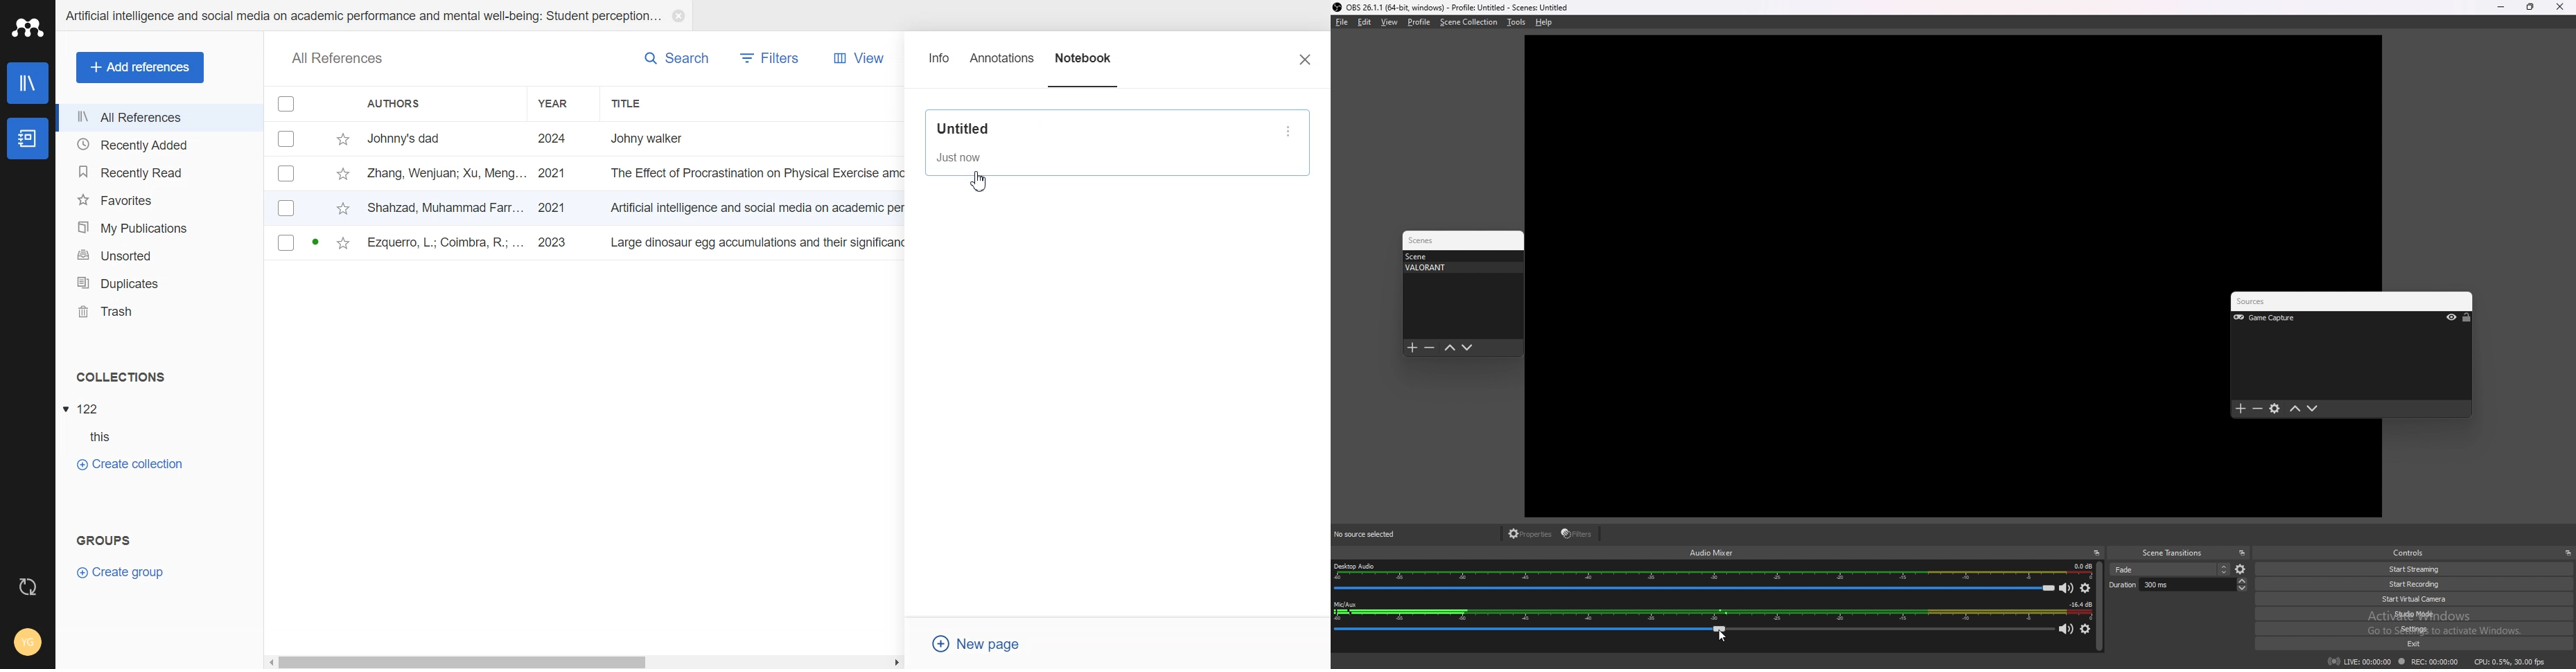 The width and height of the screenshot is (2576, 672). I want to click on mic/aux settings, so click(2085, 629).